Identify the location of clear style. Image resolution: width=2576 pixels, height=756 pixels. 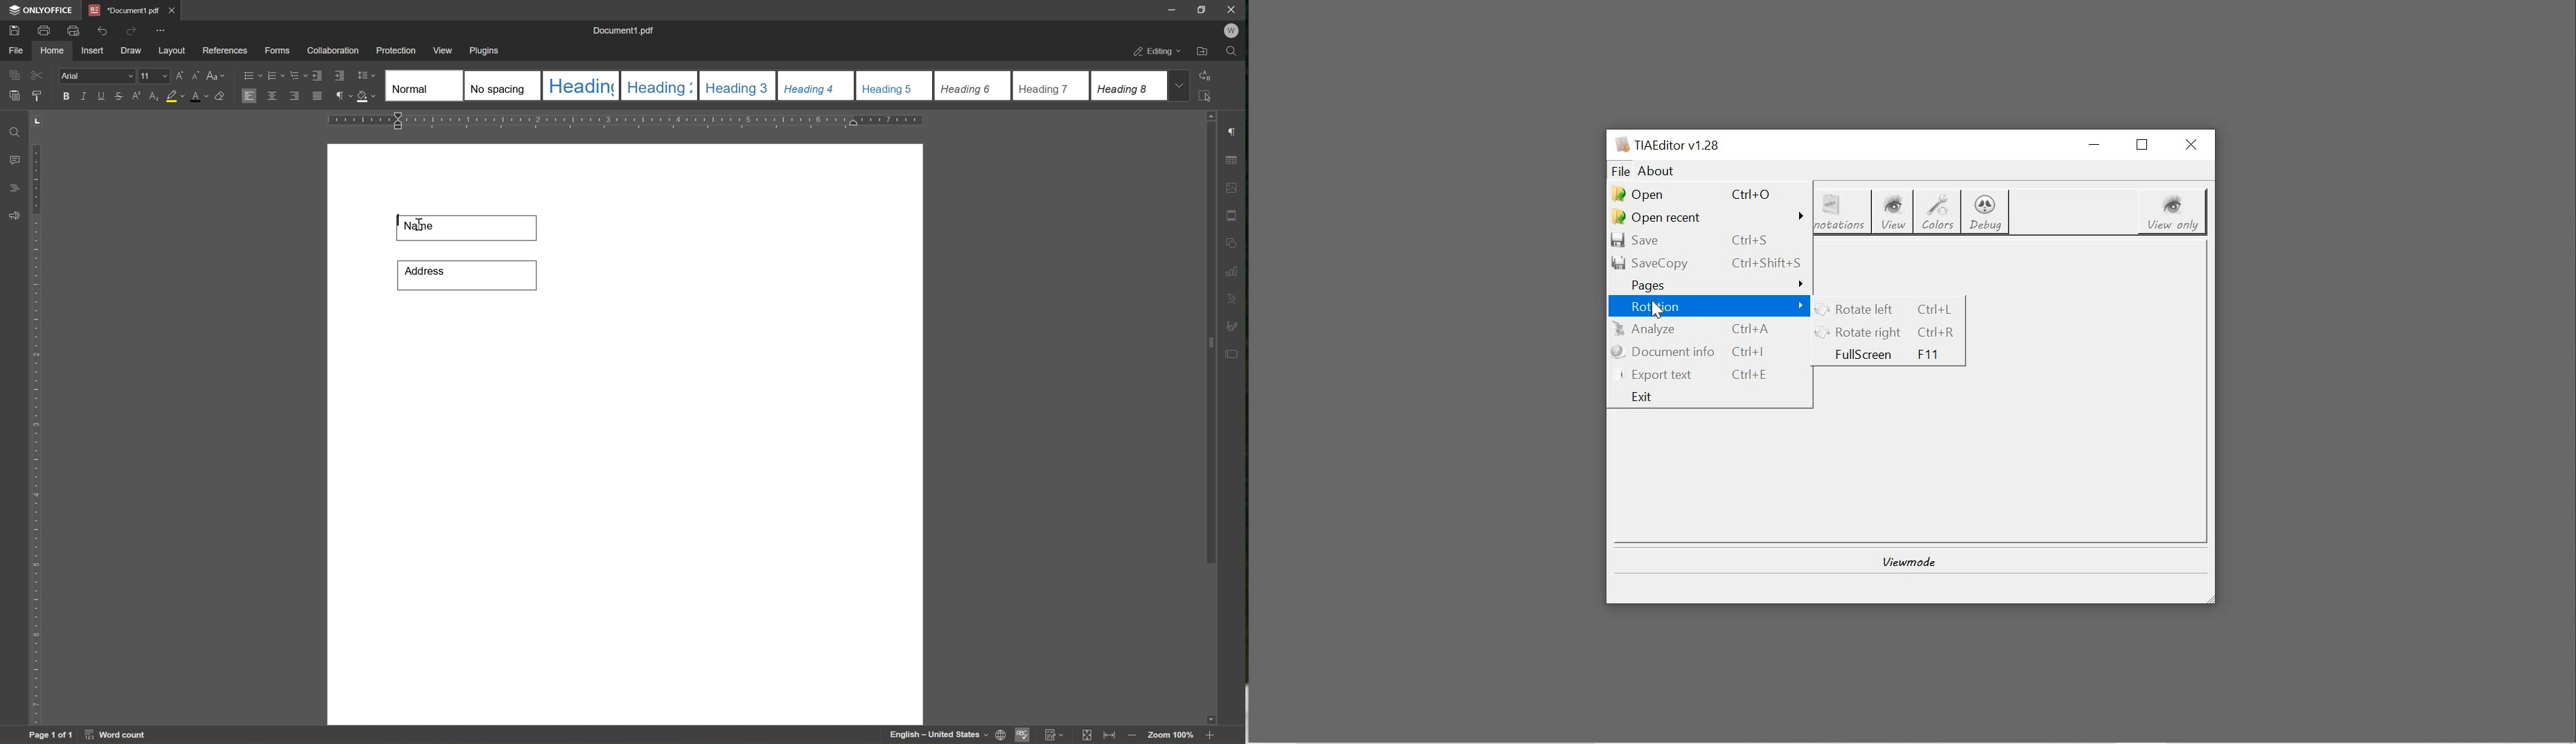
(219, 97).